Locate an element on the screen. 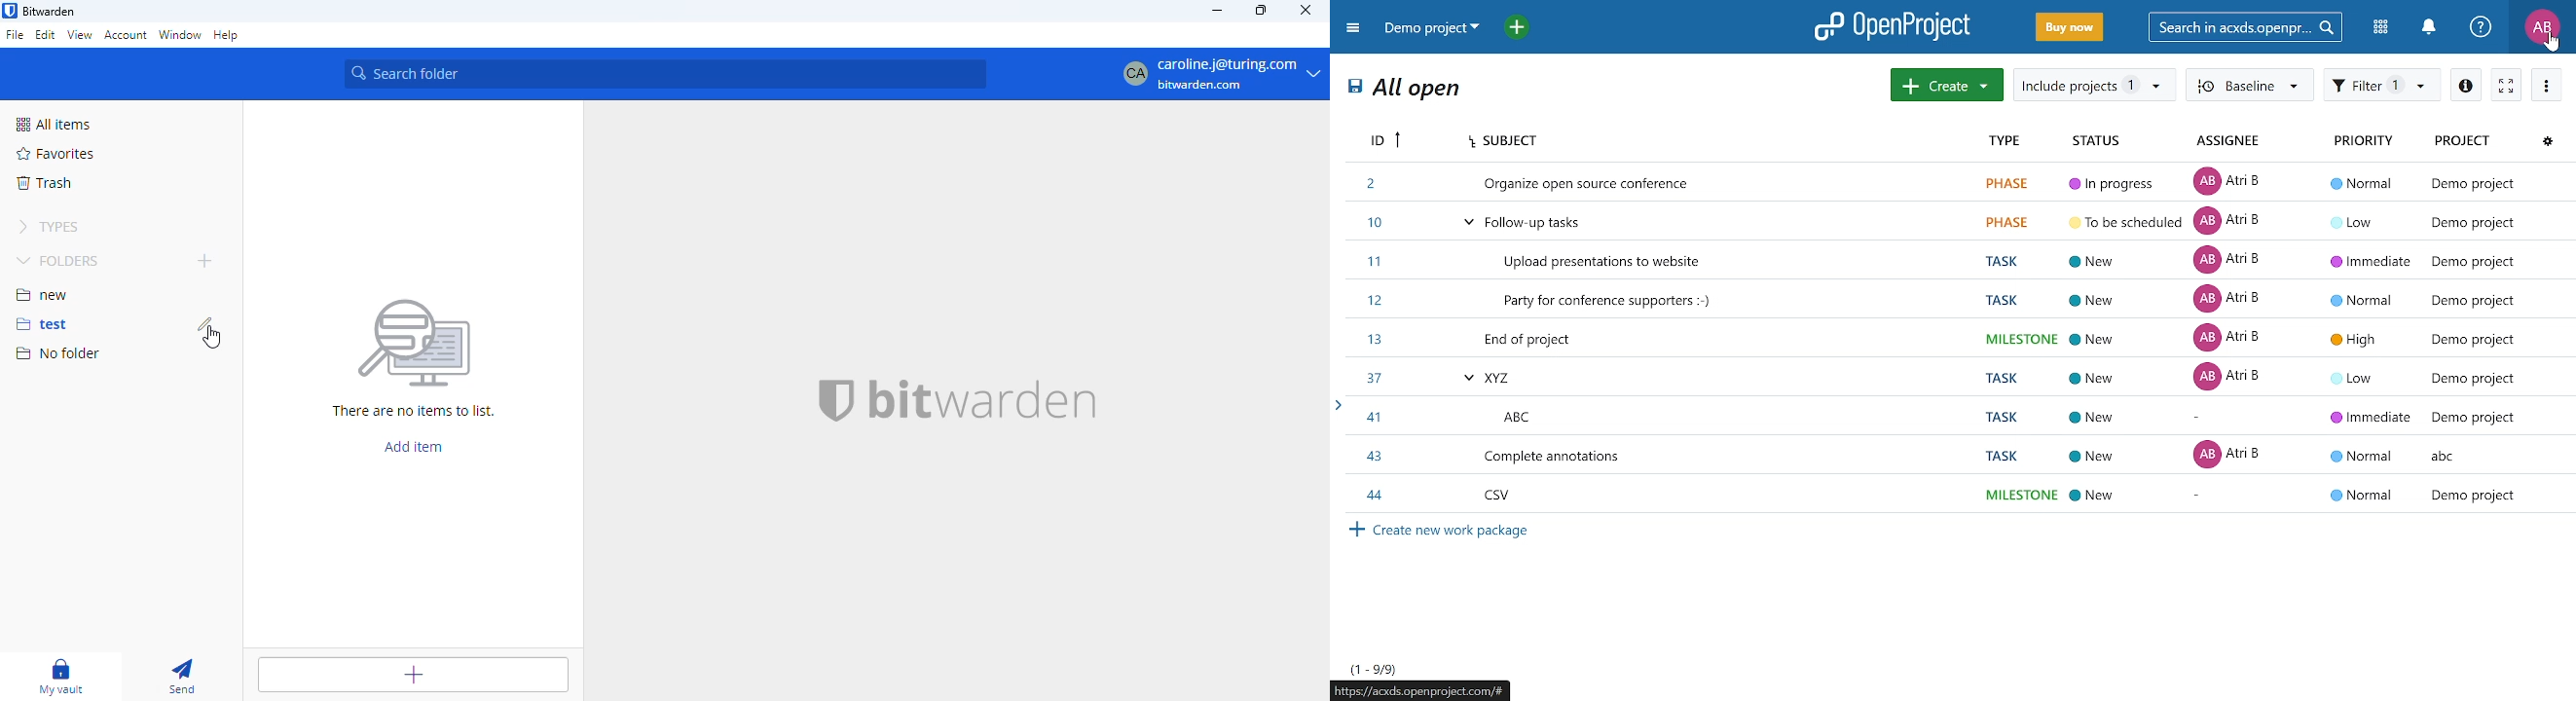 The height and width of the screenshot is (728, 2576). account is located at coordinates (126, 36).